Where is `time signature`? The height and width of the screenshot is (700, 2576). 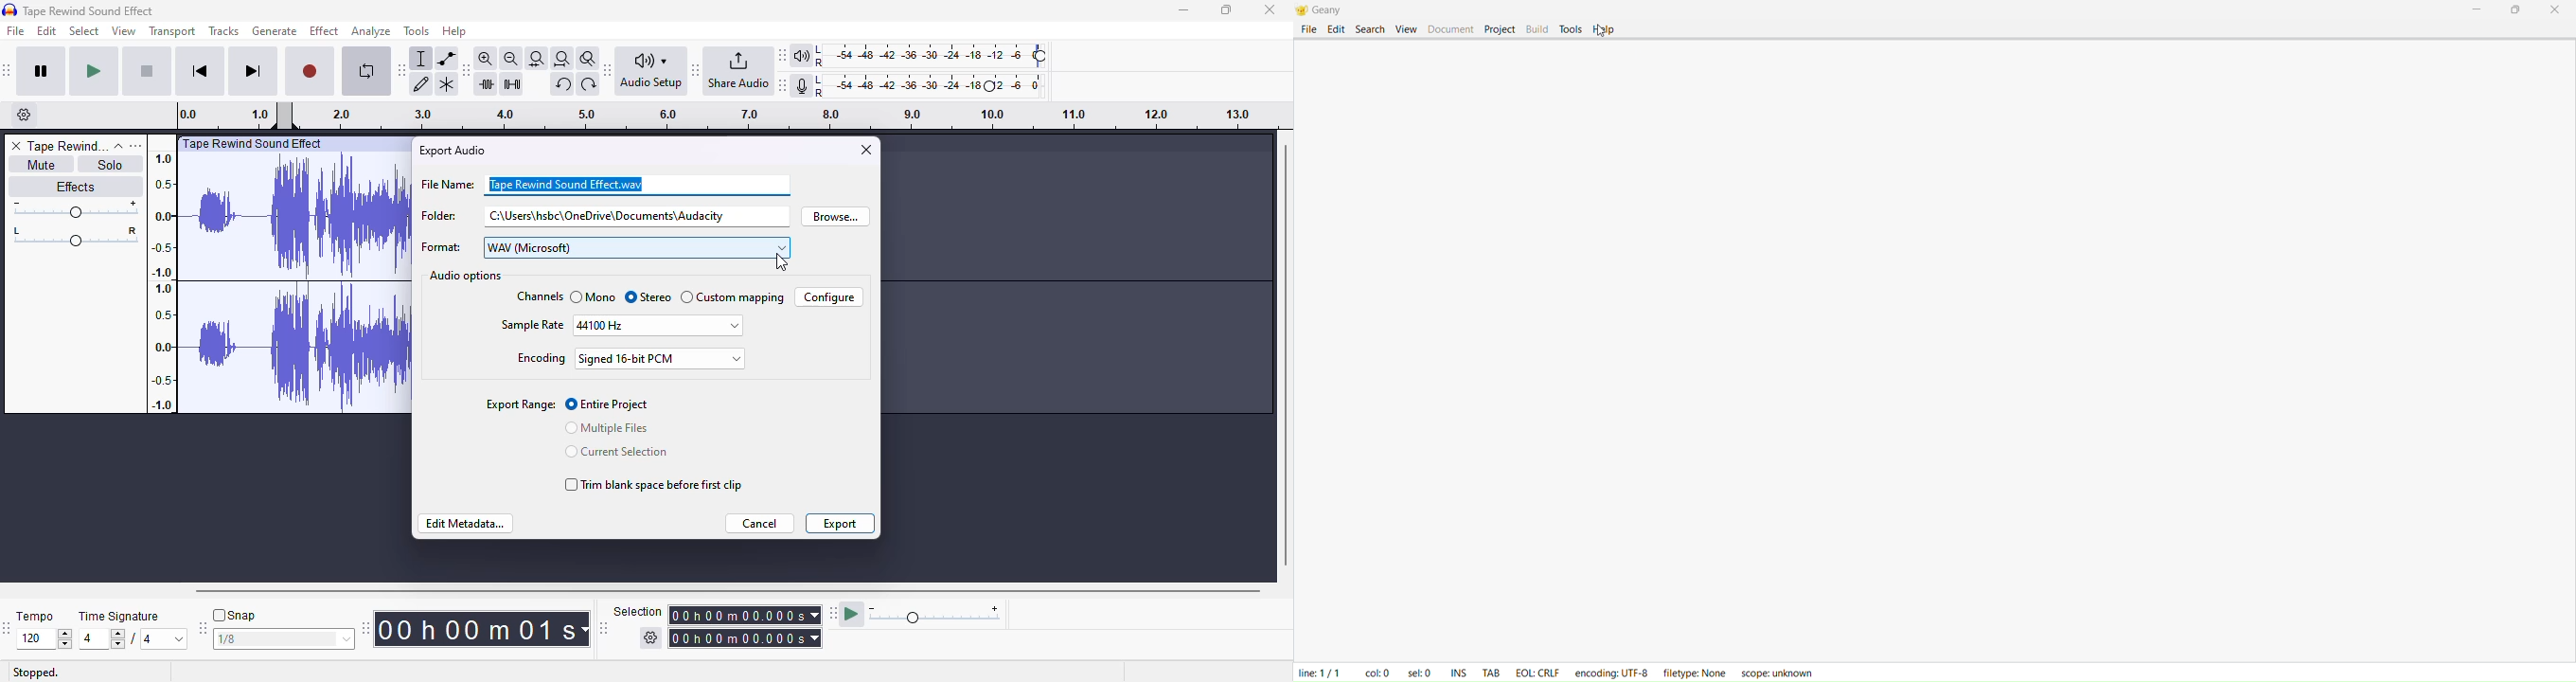
time signature is located at coordinates (135, 631).